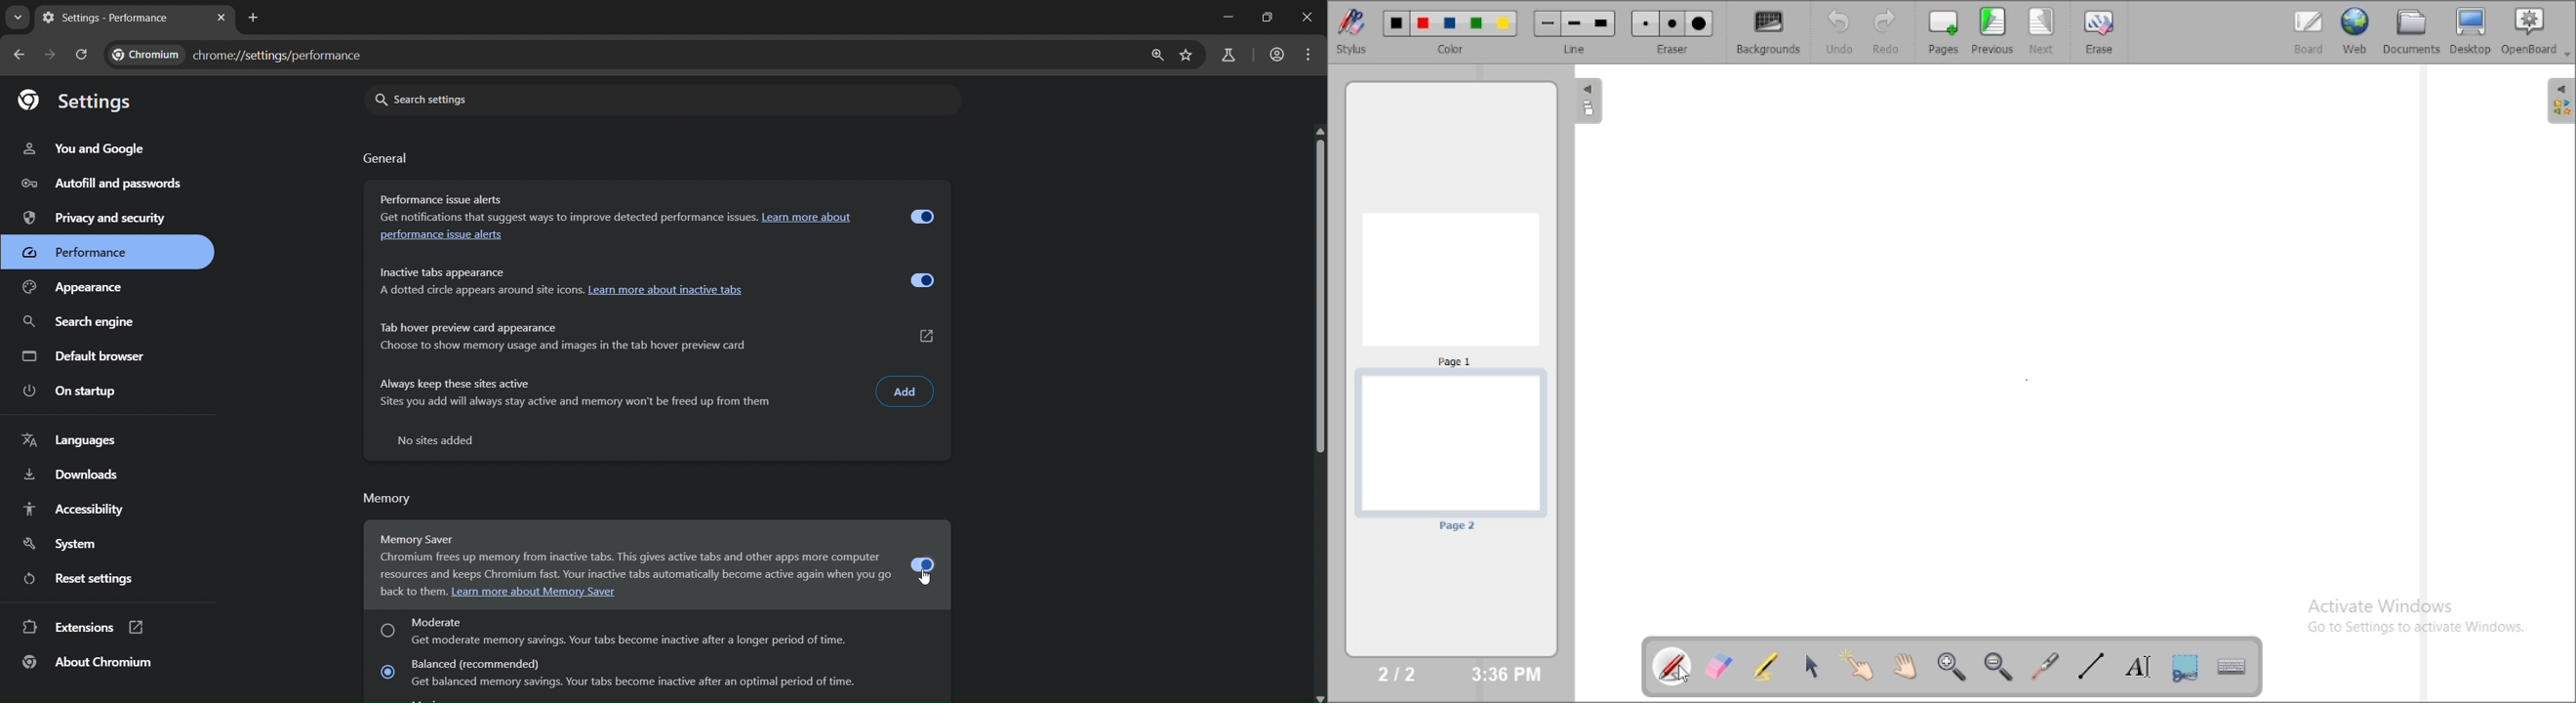  Describe the element at coordinates (1310, 52) in the screenshot. I see `menu` at that location.